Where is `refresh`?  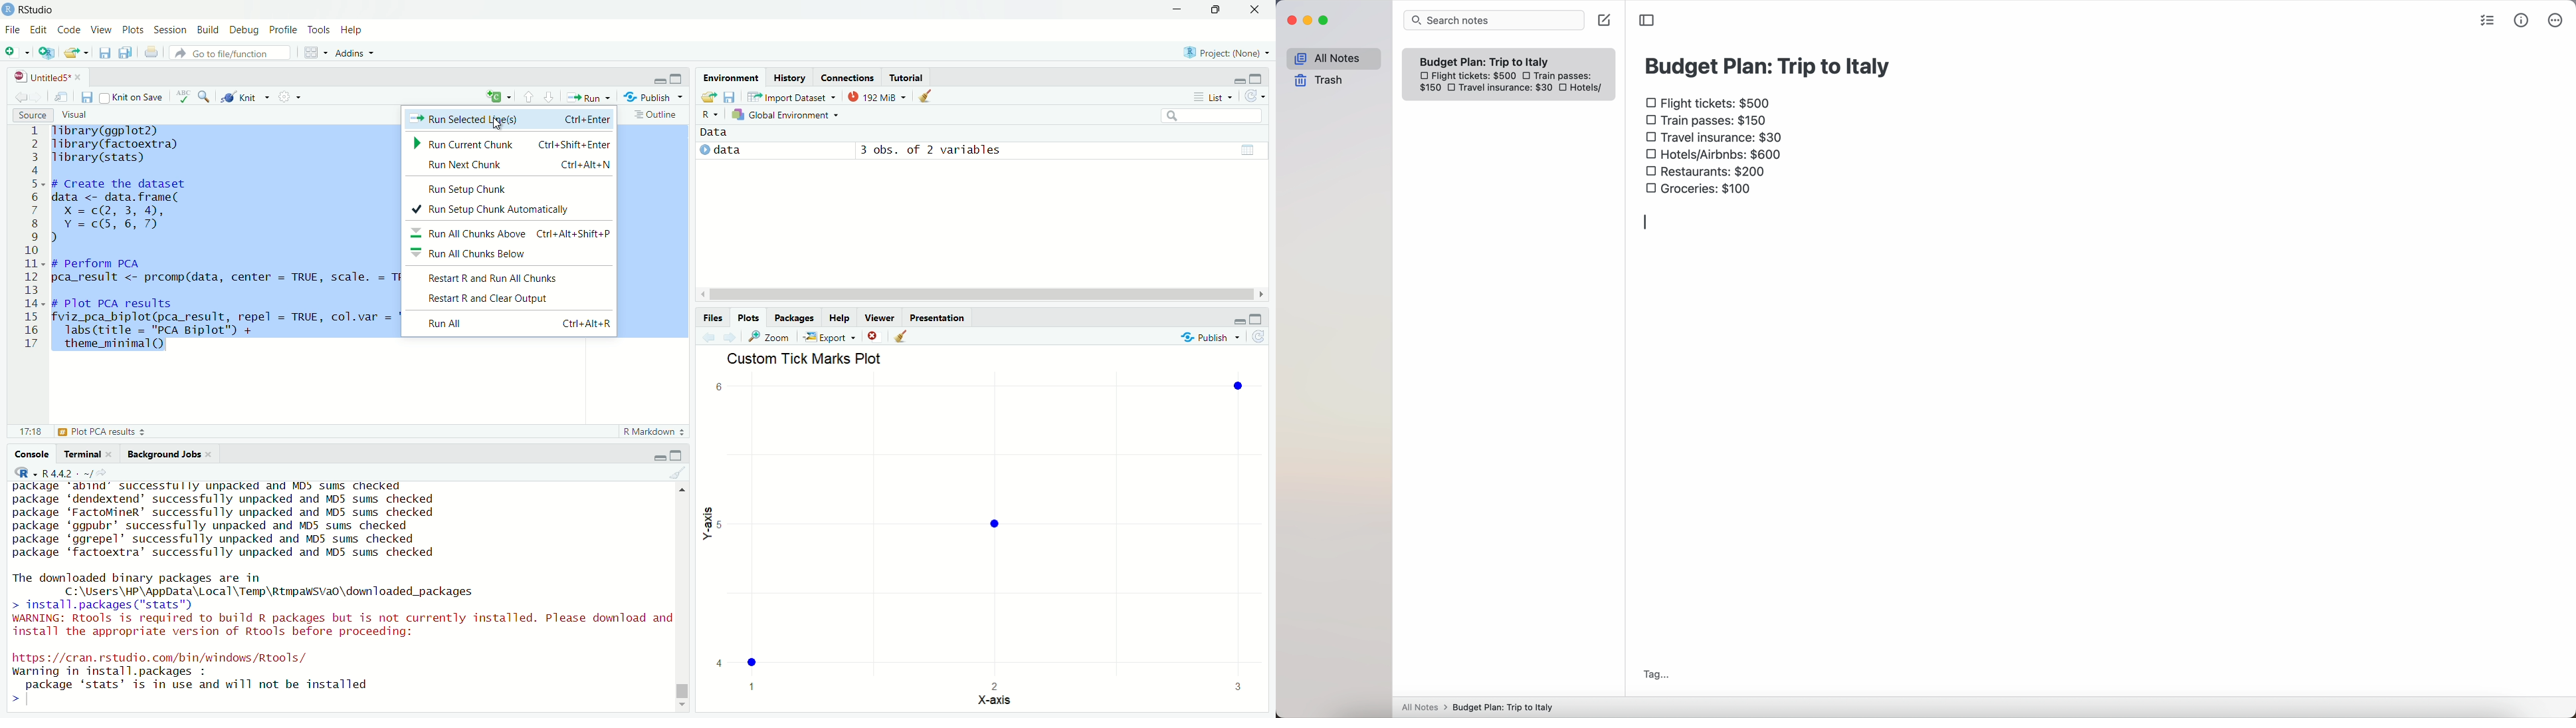 refresh is located at coordinates (1260, 336).